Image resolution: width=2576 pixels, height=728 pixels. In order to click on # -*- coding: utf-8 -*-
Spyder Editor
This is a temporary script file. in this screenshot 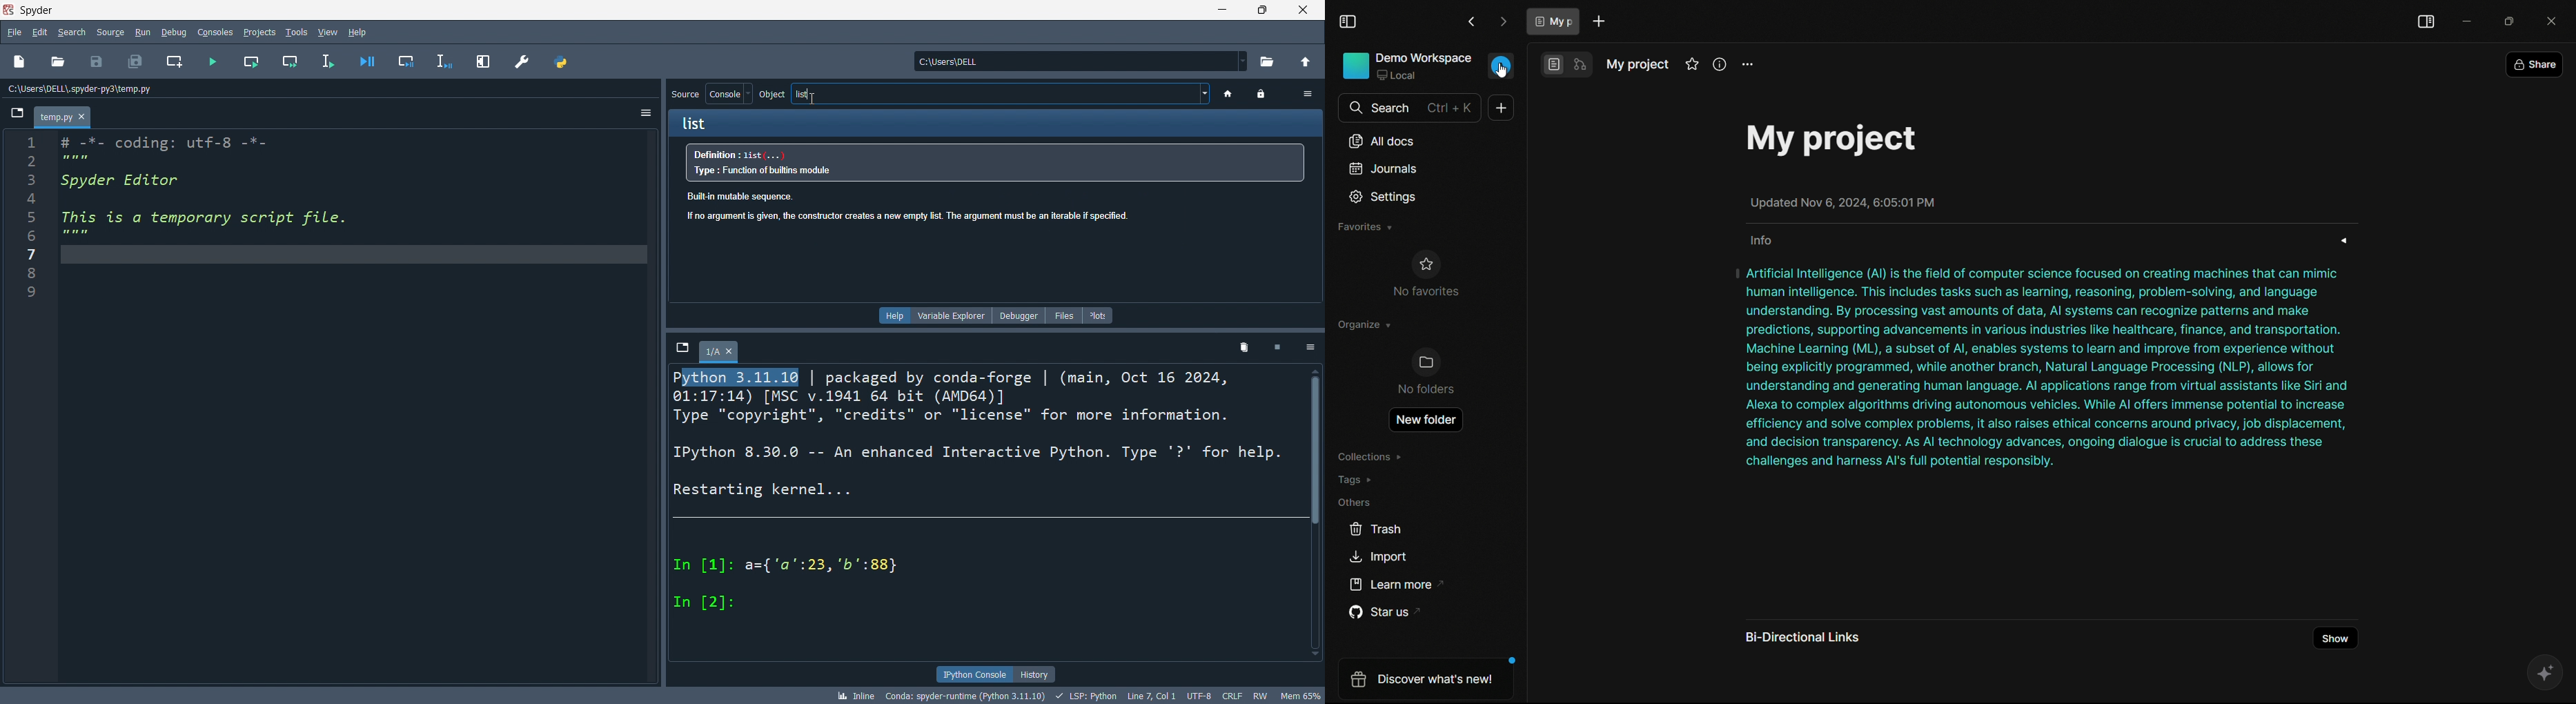, I will do `click(348, 404)`.